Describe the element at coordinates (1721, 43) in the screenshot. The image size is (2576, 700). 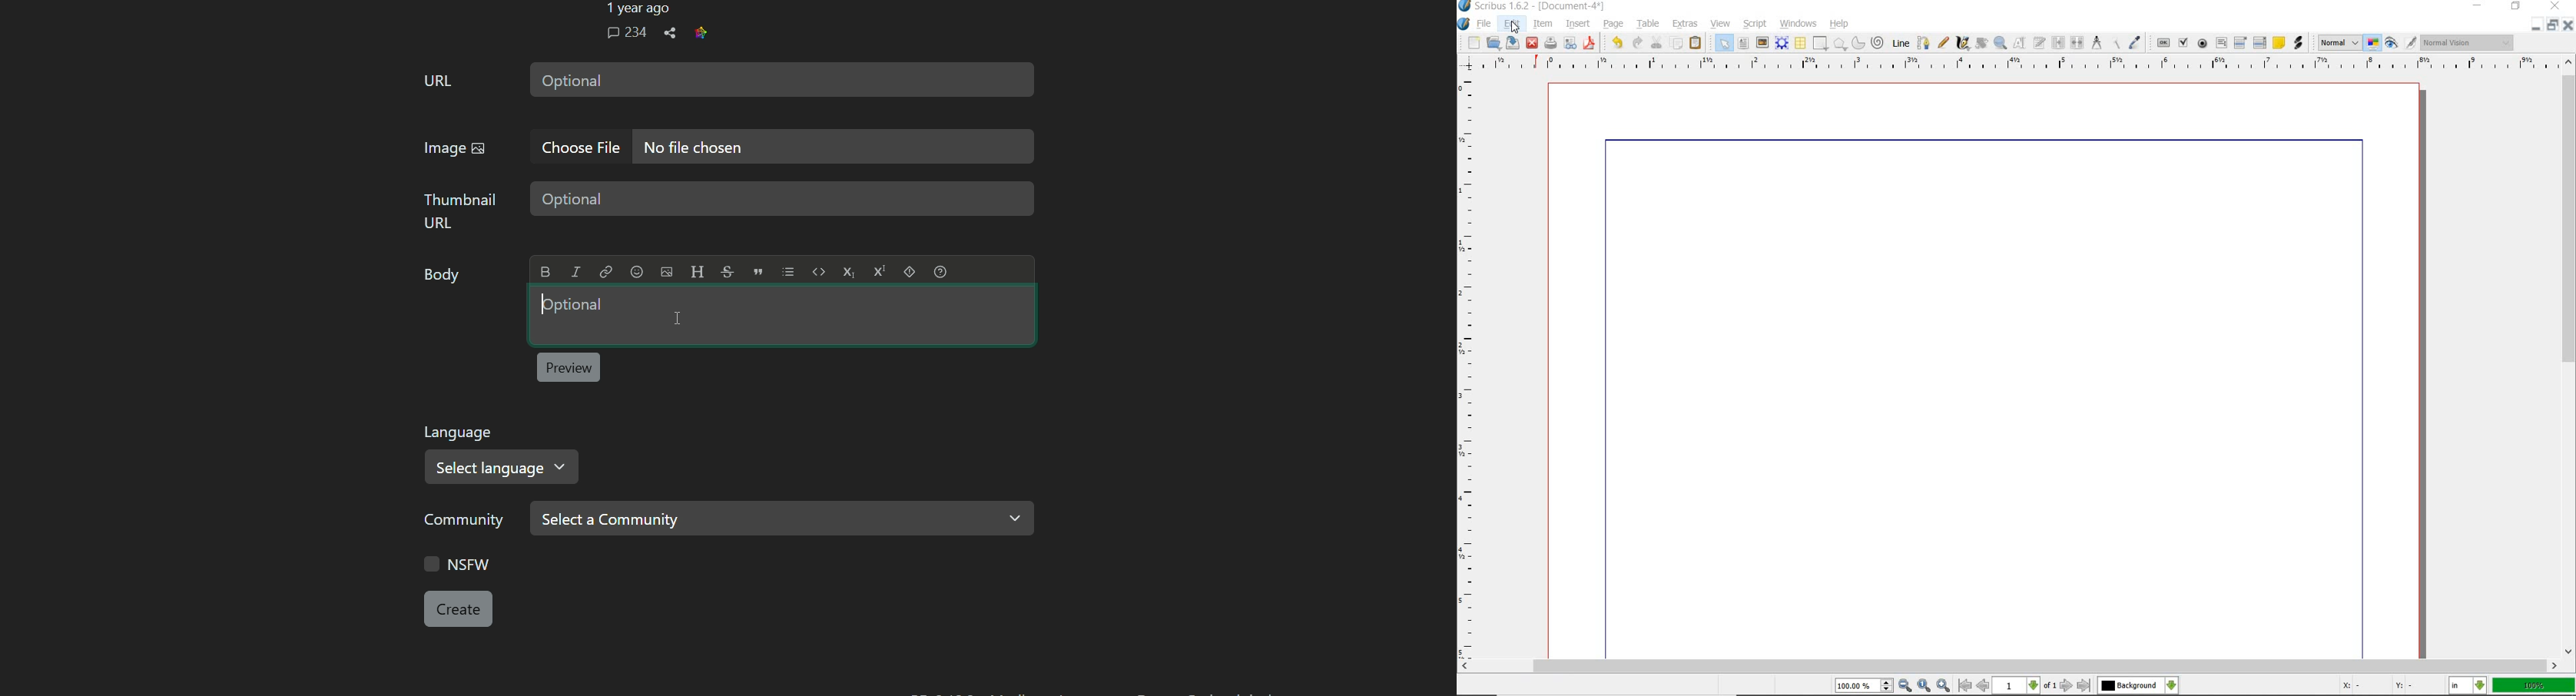
I see `select` at that location.